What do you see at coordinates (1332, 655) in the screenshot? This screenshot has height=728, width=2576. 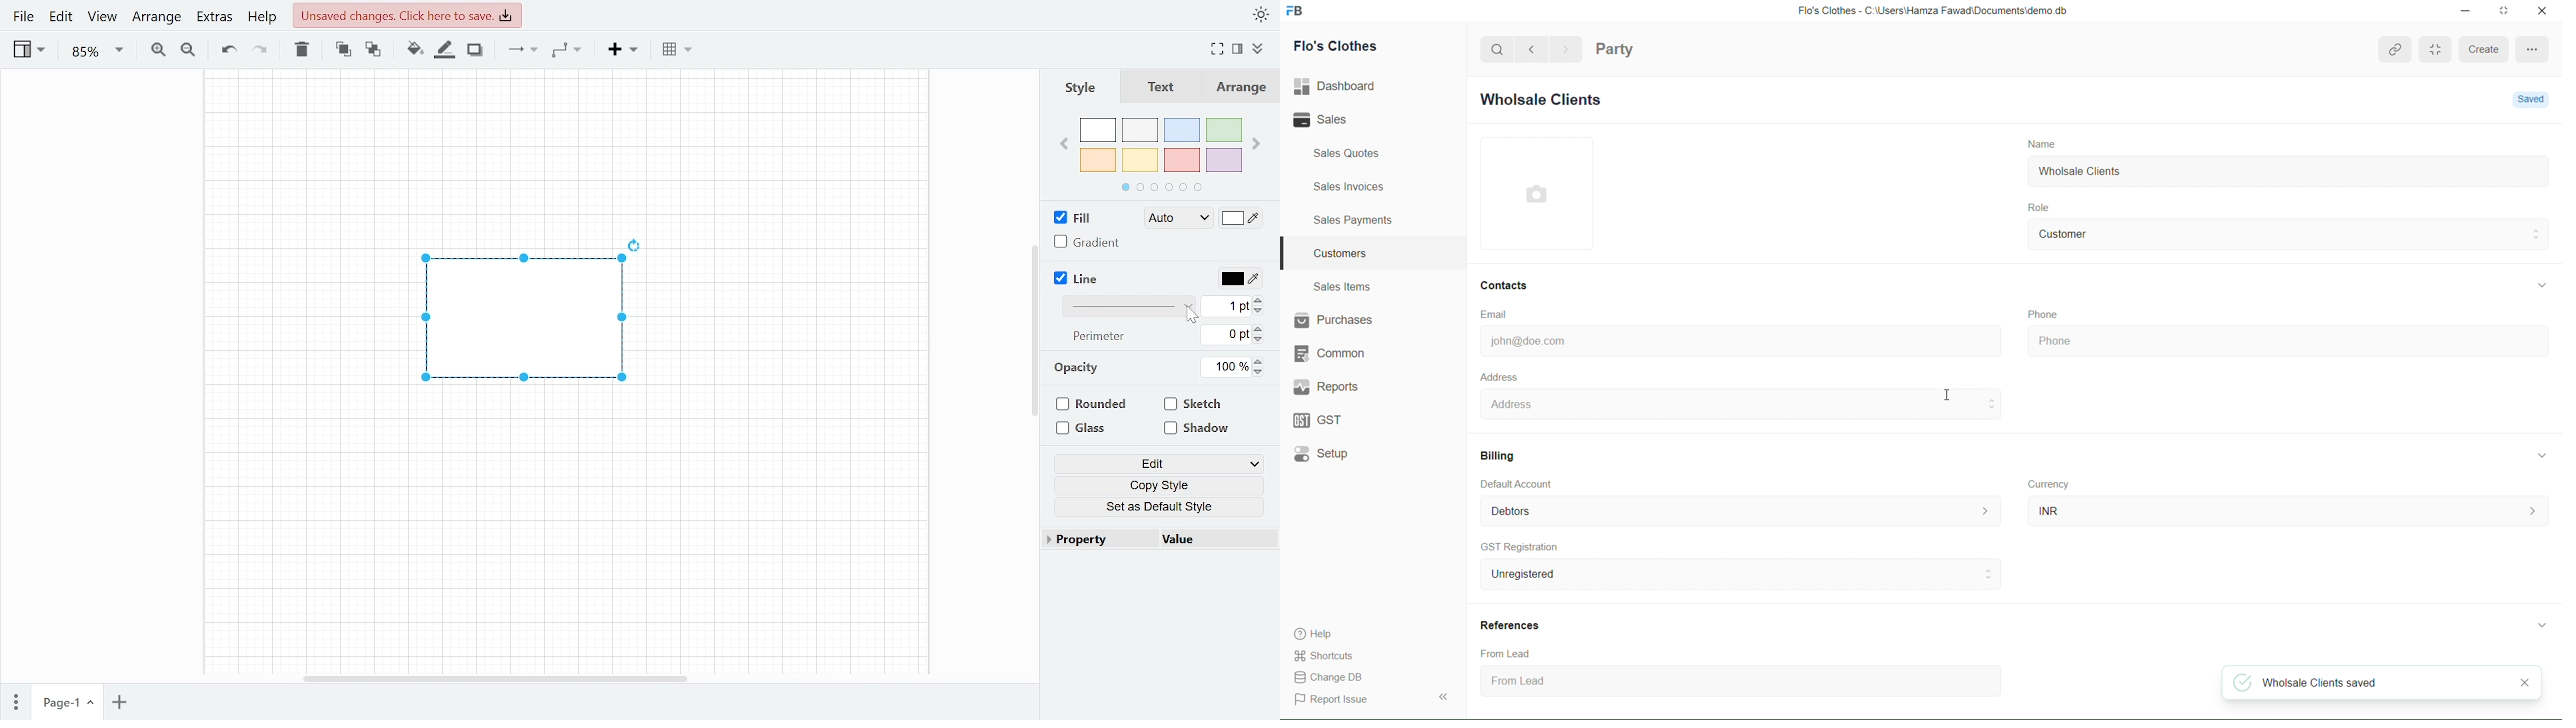 I see `Shortcuts` at bounding box center [1332, 655].